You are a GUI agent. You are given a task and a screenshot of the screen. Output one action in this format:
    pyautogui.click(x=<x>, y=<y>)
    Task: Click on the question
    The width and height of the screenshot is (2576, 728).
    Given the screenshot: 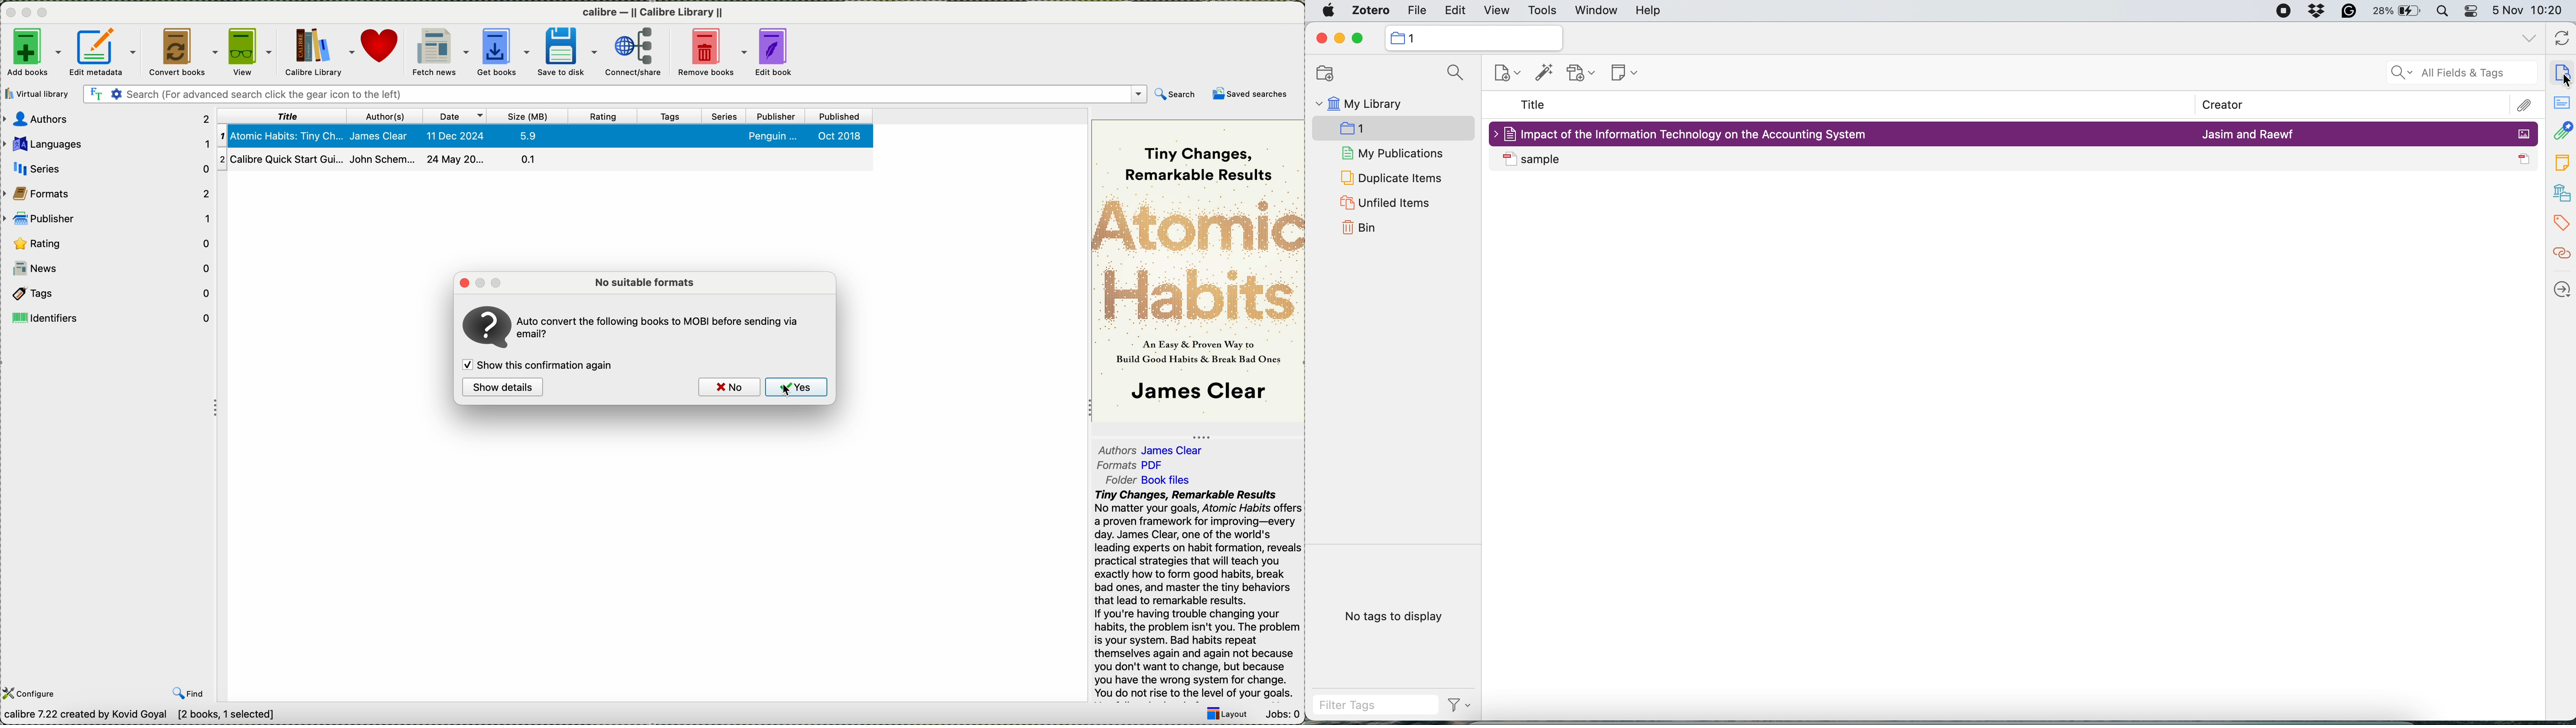 What is the action you would take?
    pyautogui.click(x=661, y=324)
    